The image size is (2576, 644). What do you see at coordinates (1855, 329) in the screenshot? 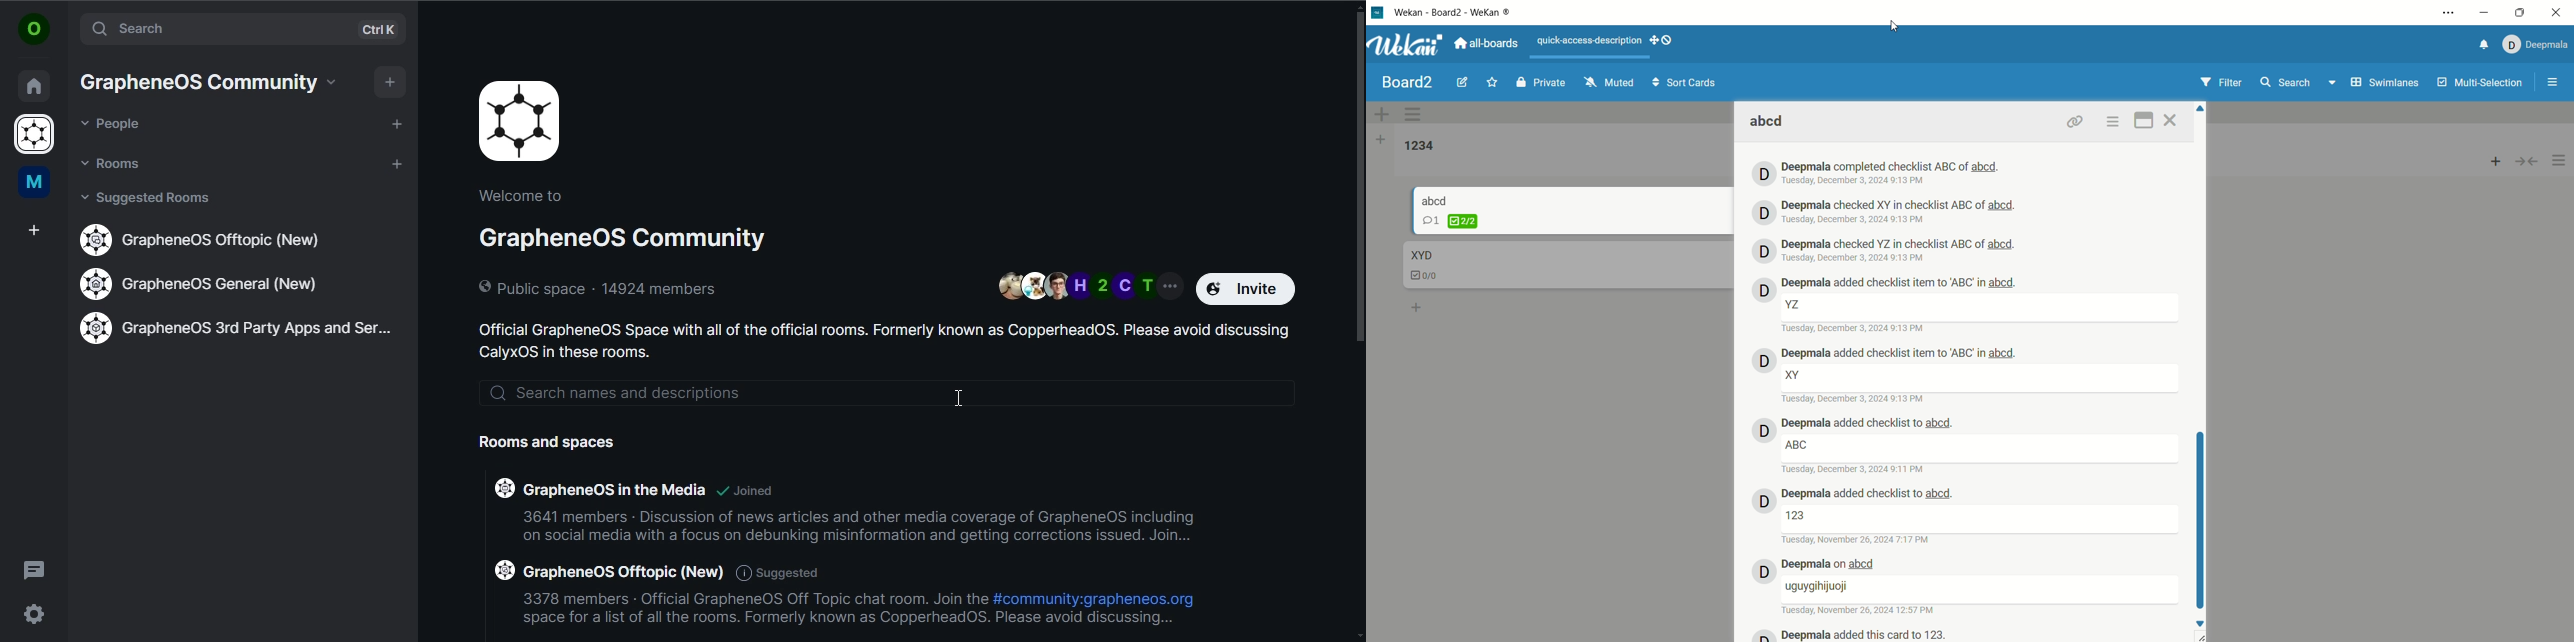
I see `date and time` at bounding box center [1855, 329].